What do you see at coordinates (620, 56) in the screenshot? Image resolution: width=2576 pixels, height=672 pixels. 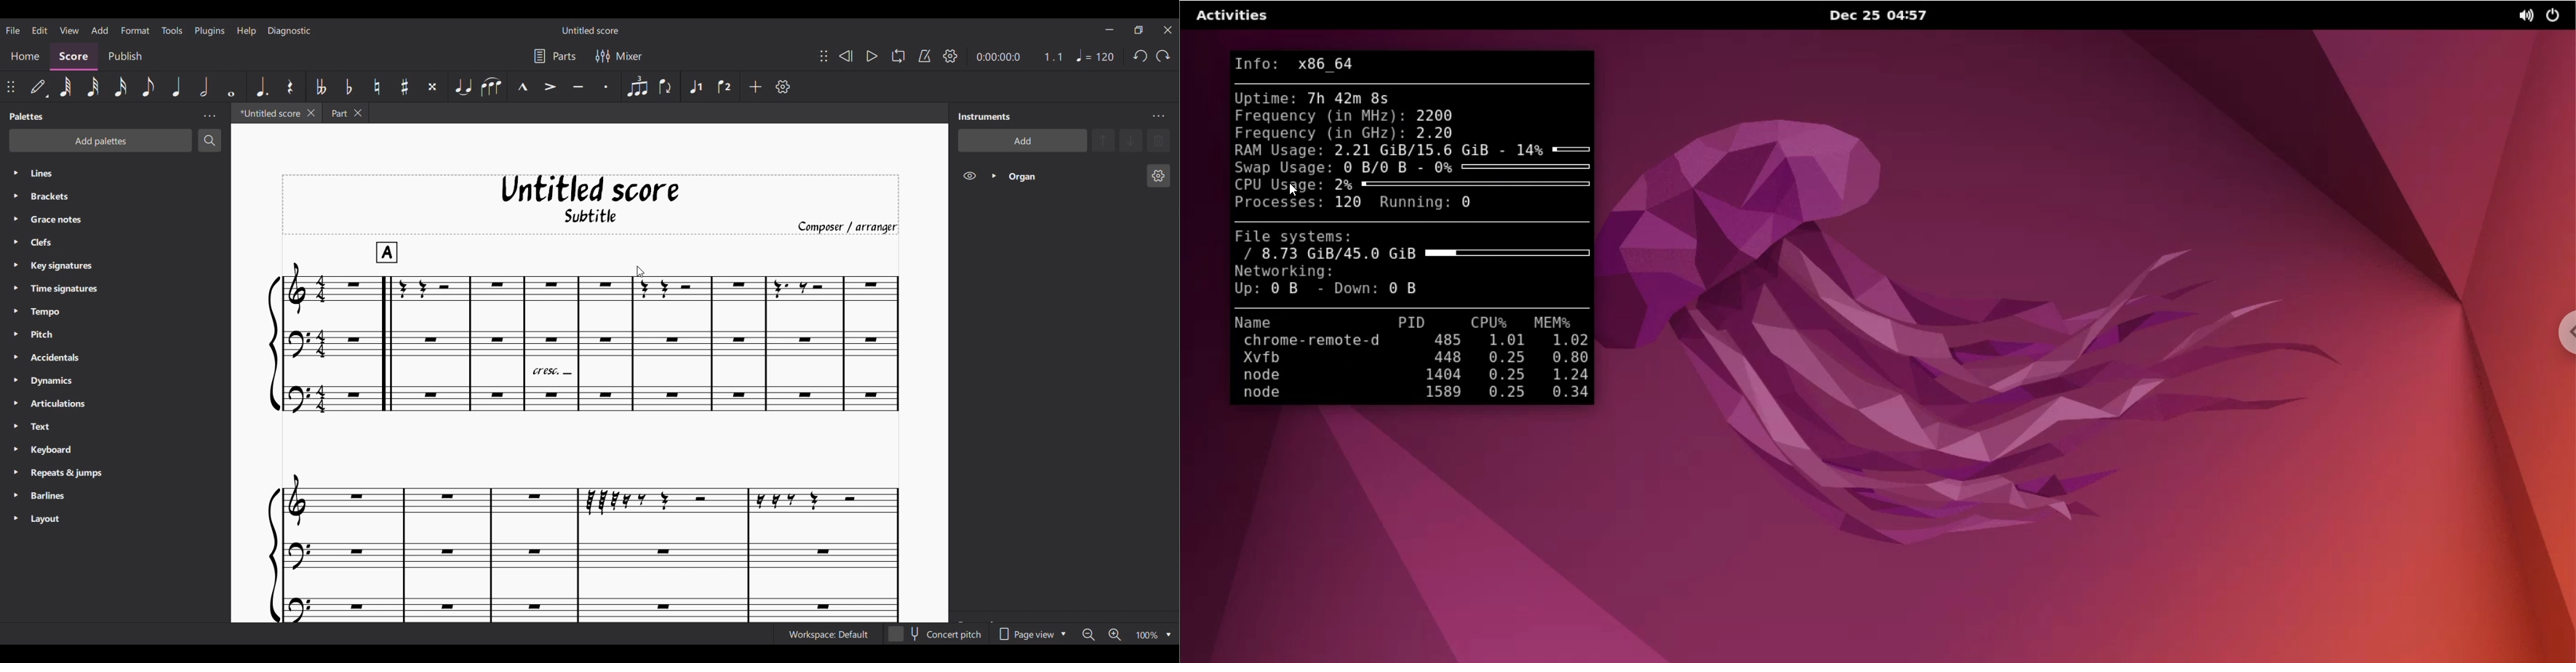 I see `Mixer settings` at bounding box center [620, 56].